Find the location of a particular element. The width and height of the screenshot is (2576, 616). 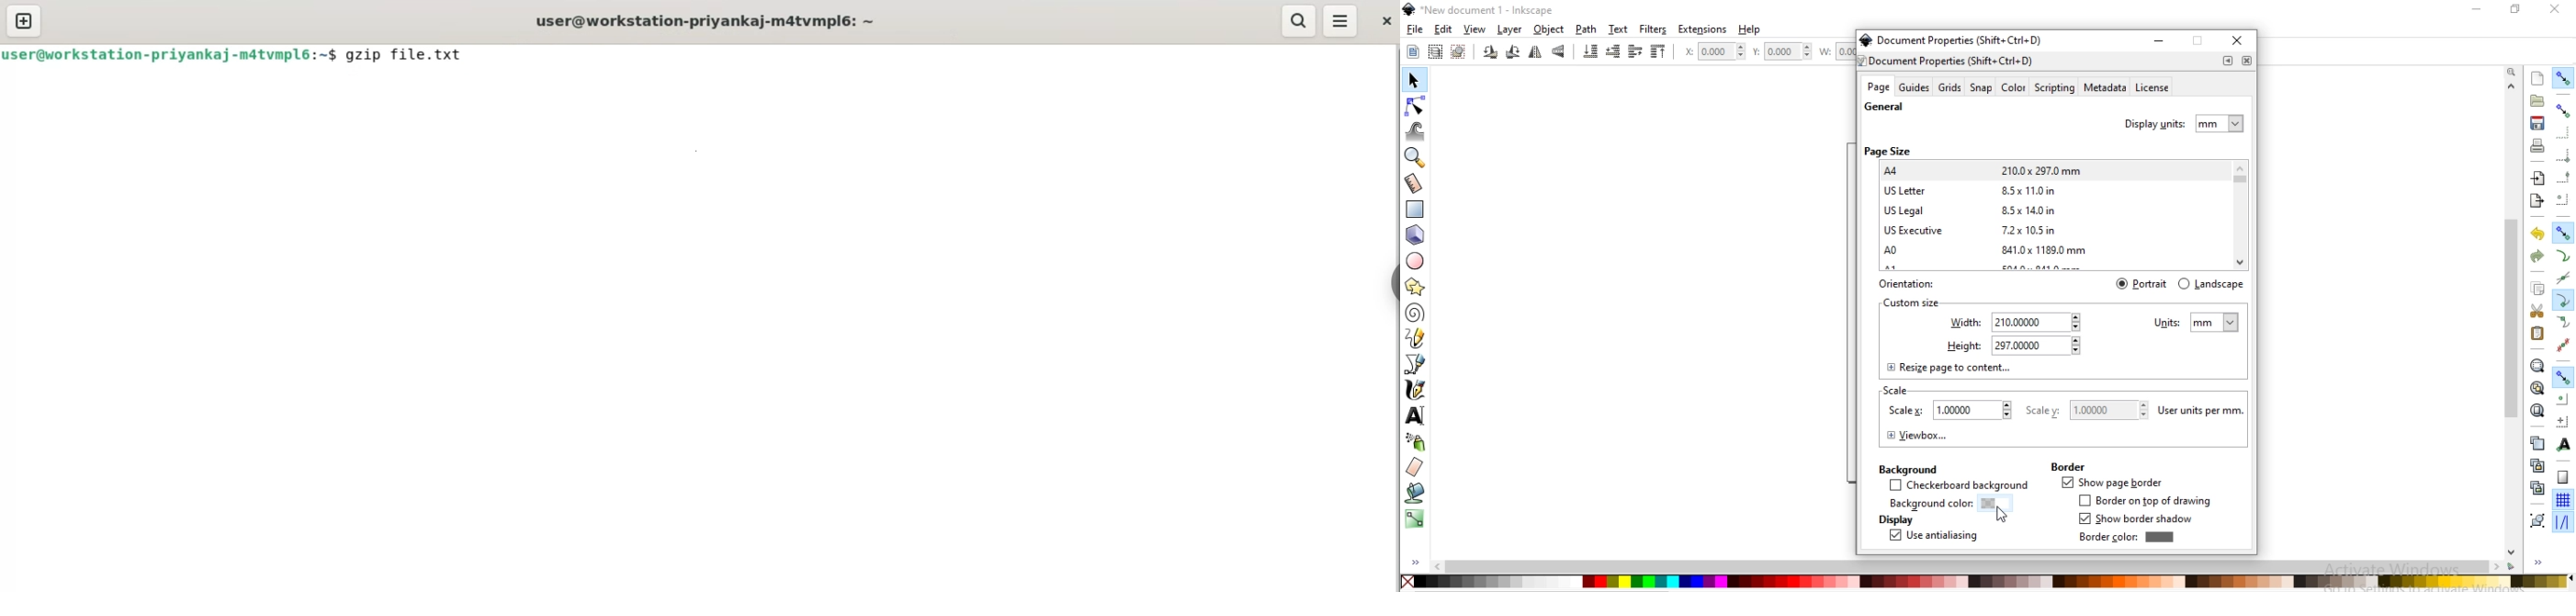

snap other points is located at coordinates (2563, 377).